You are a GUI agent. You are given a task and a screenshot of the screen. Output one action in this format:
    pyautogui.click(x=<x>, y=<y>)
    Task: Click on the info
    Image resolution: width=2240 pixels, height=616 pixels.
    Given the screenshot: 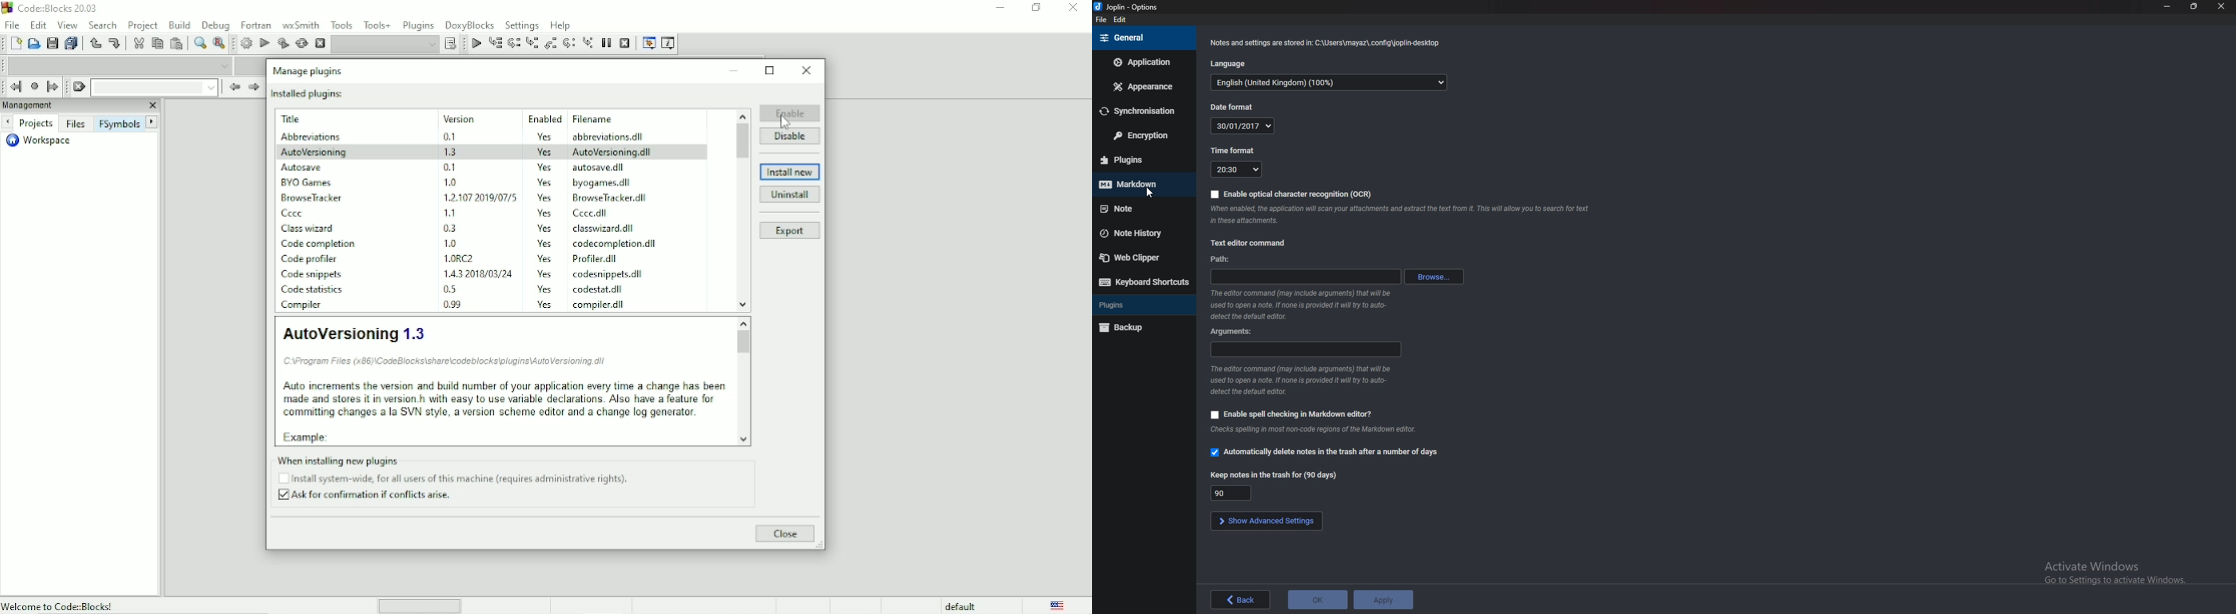 What is the action you would take?
    pyautogui.click(x=1303, y=305)
    